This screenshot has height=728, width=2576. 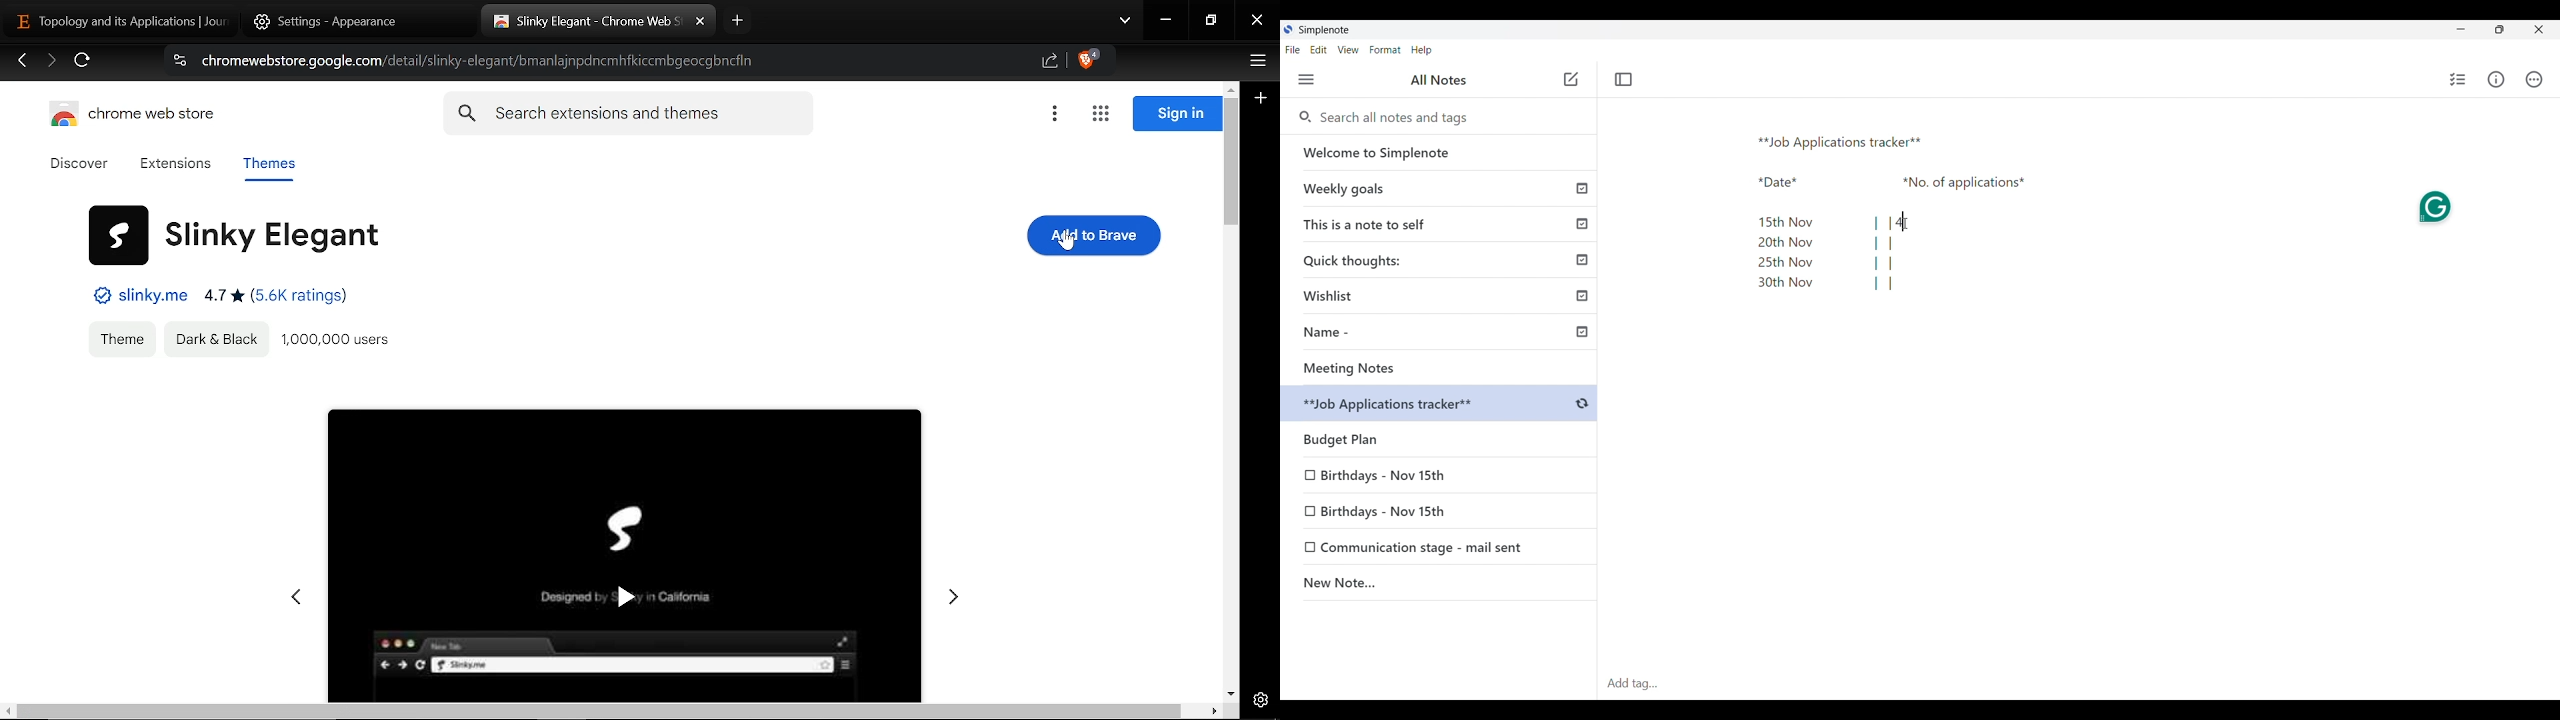 I want to click on All notes, so click(x=1439, y=79).